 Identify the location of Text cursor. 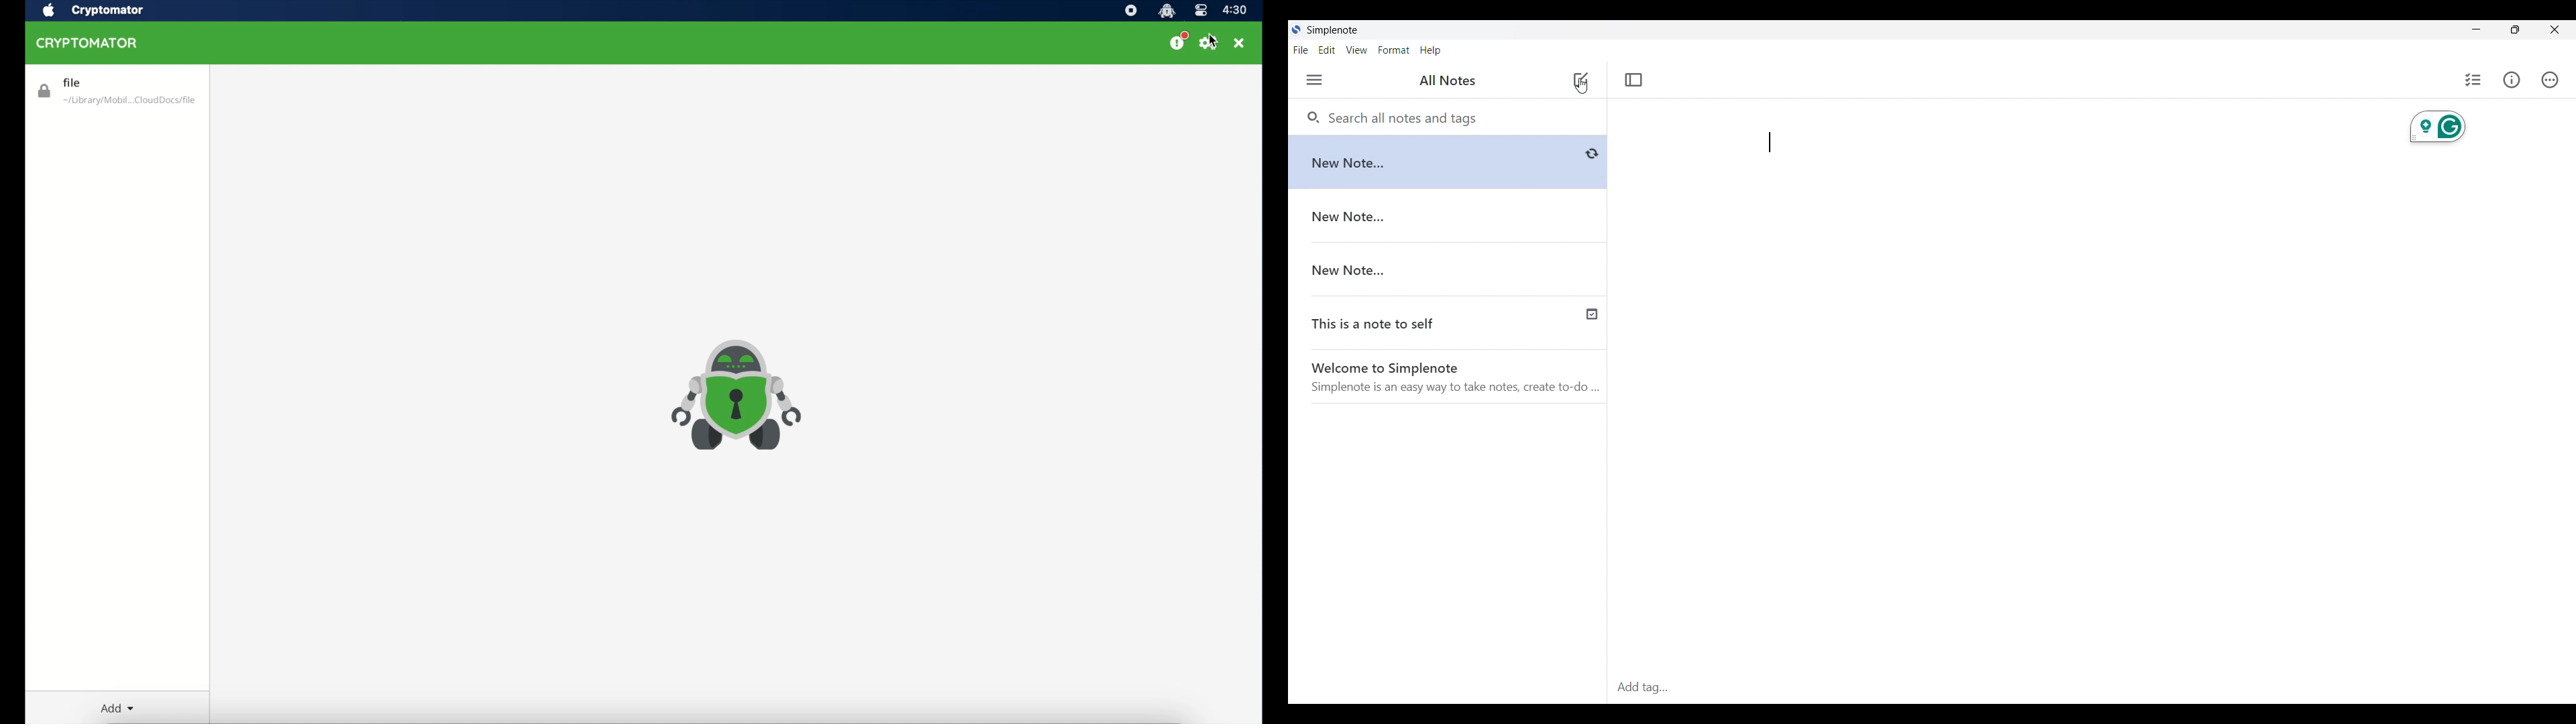
(1770, 141).